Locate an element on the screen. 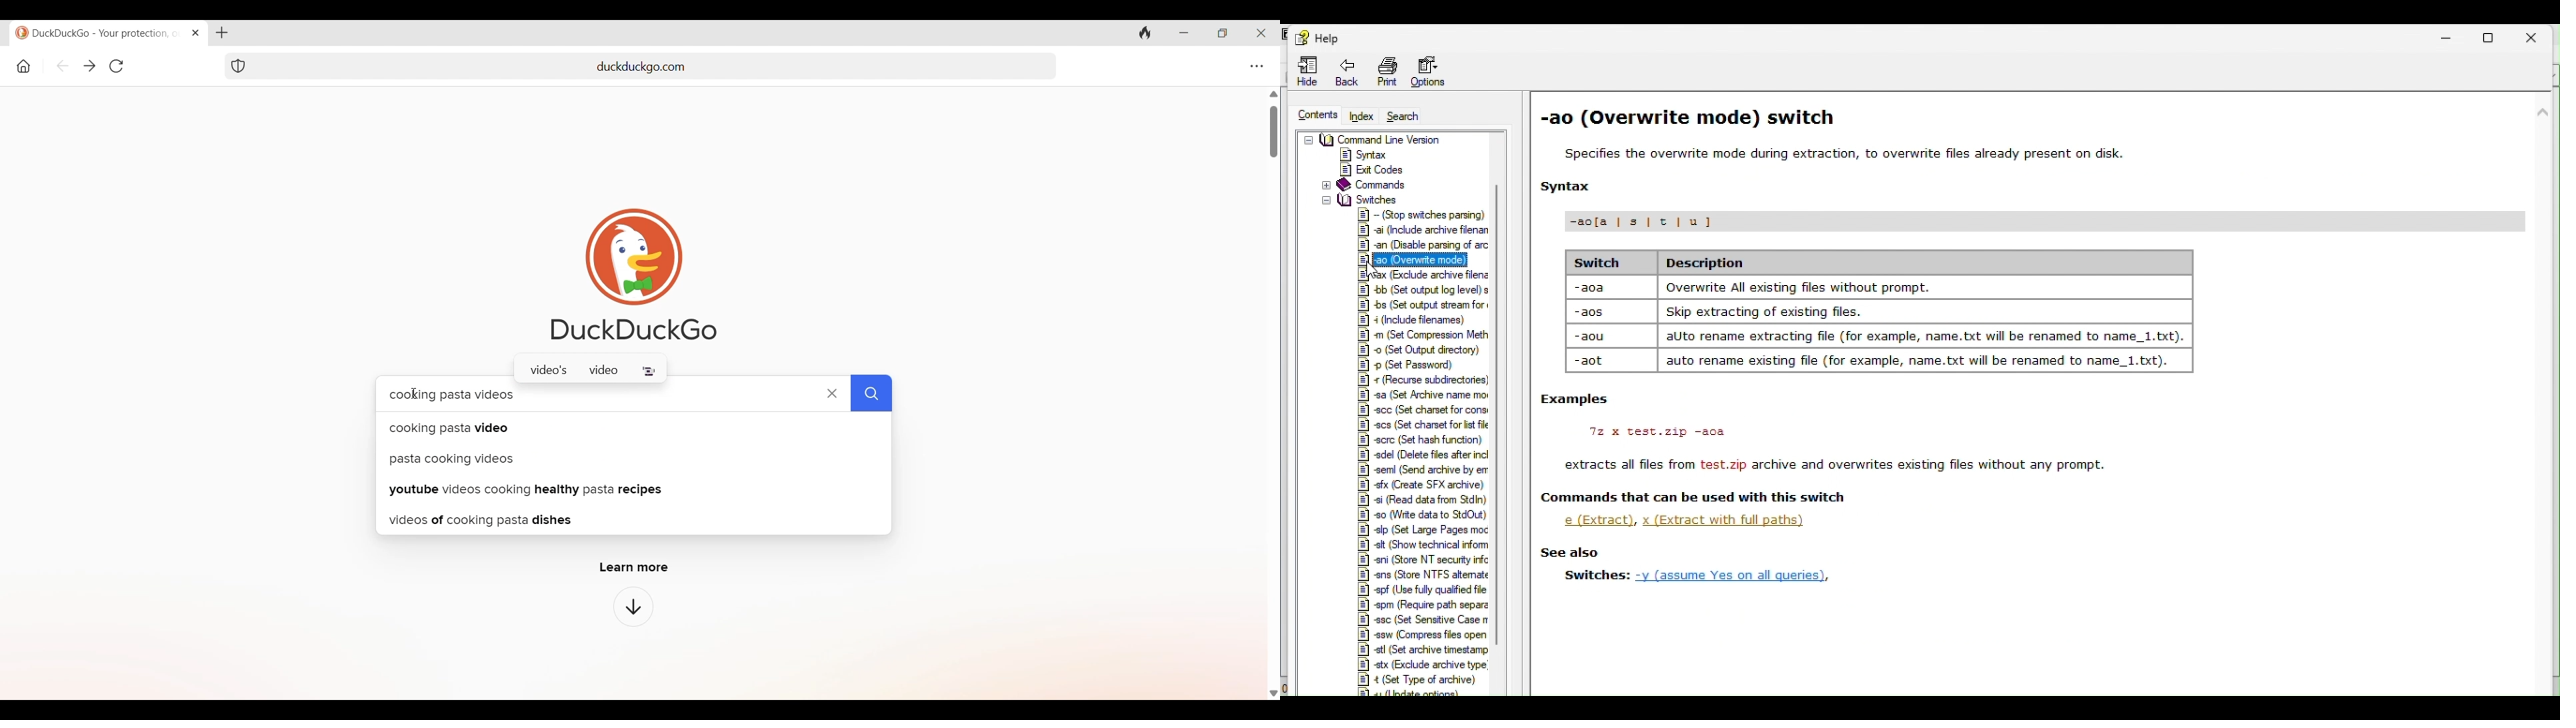 The width and height of the screenshot is (2576, 728). |1E] bb (Set output log level) s is located at coordinates (1417, 289).